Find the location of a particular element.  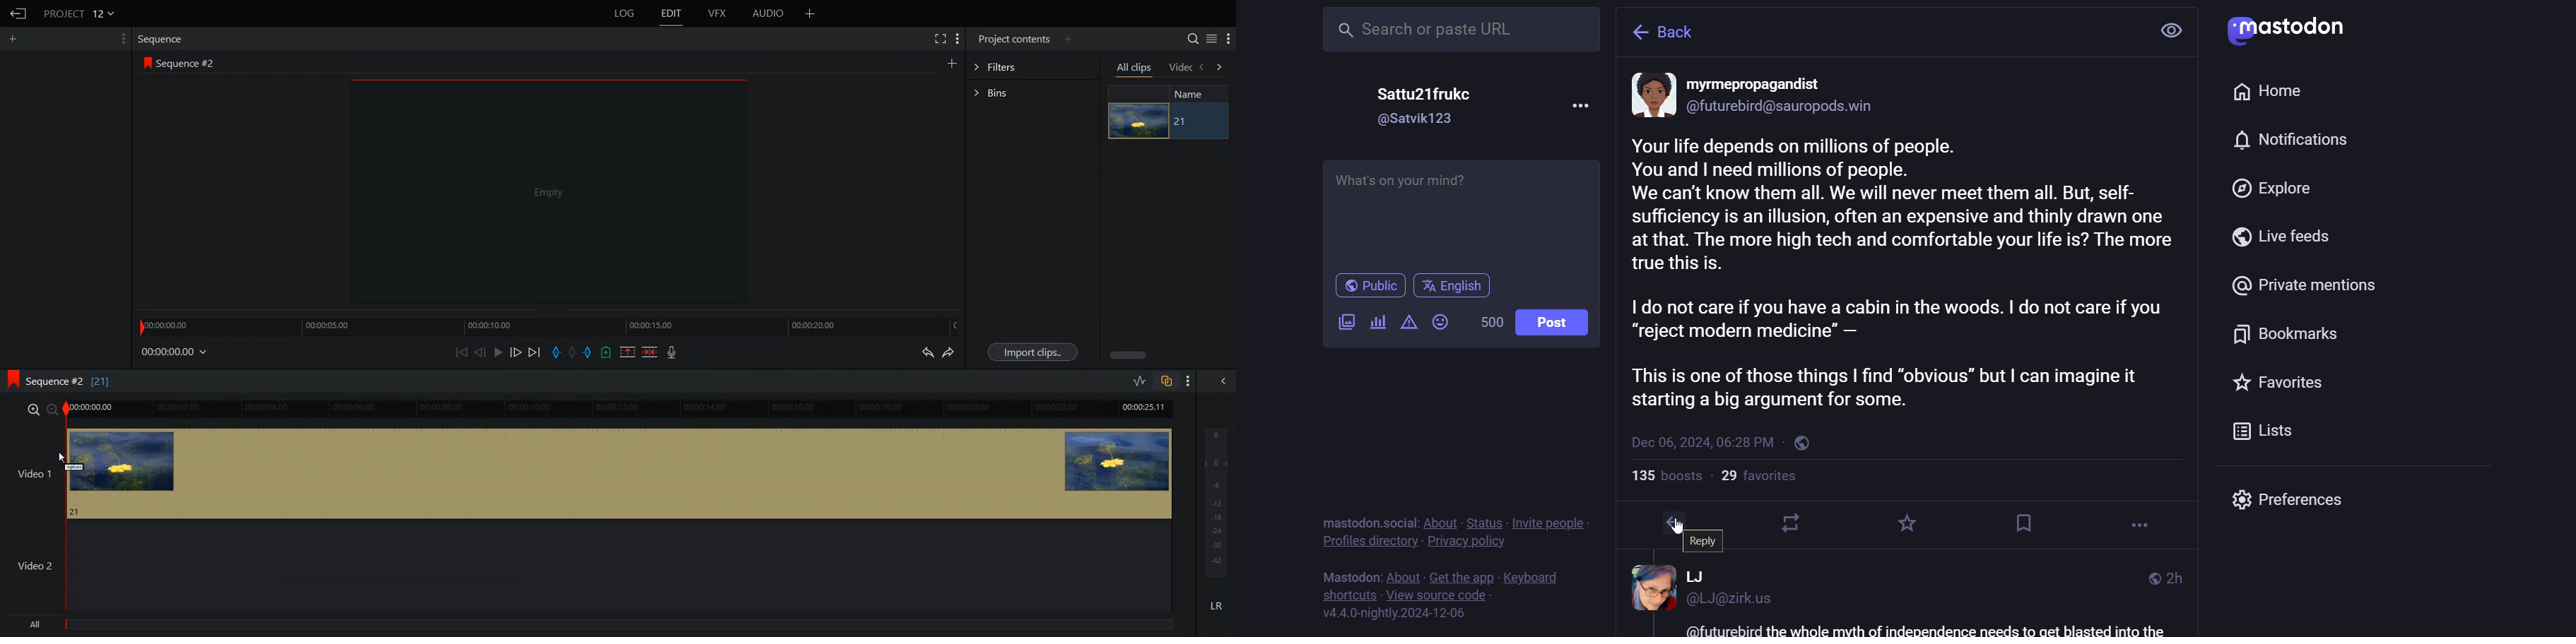

emoji is located at coordinates (1442, 321).